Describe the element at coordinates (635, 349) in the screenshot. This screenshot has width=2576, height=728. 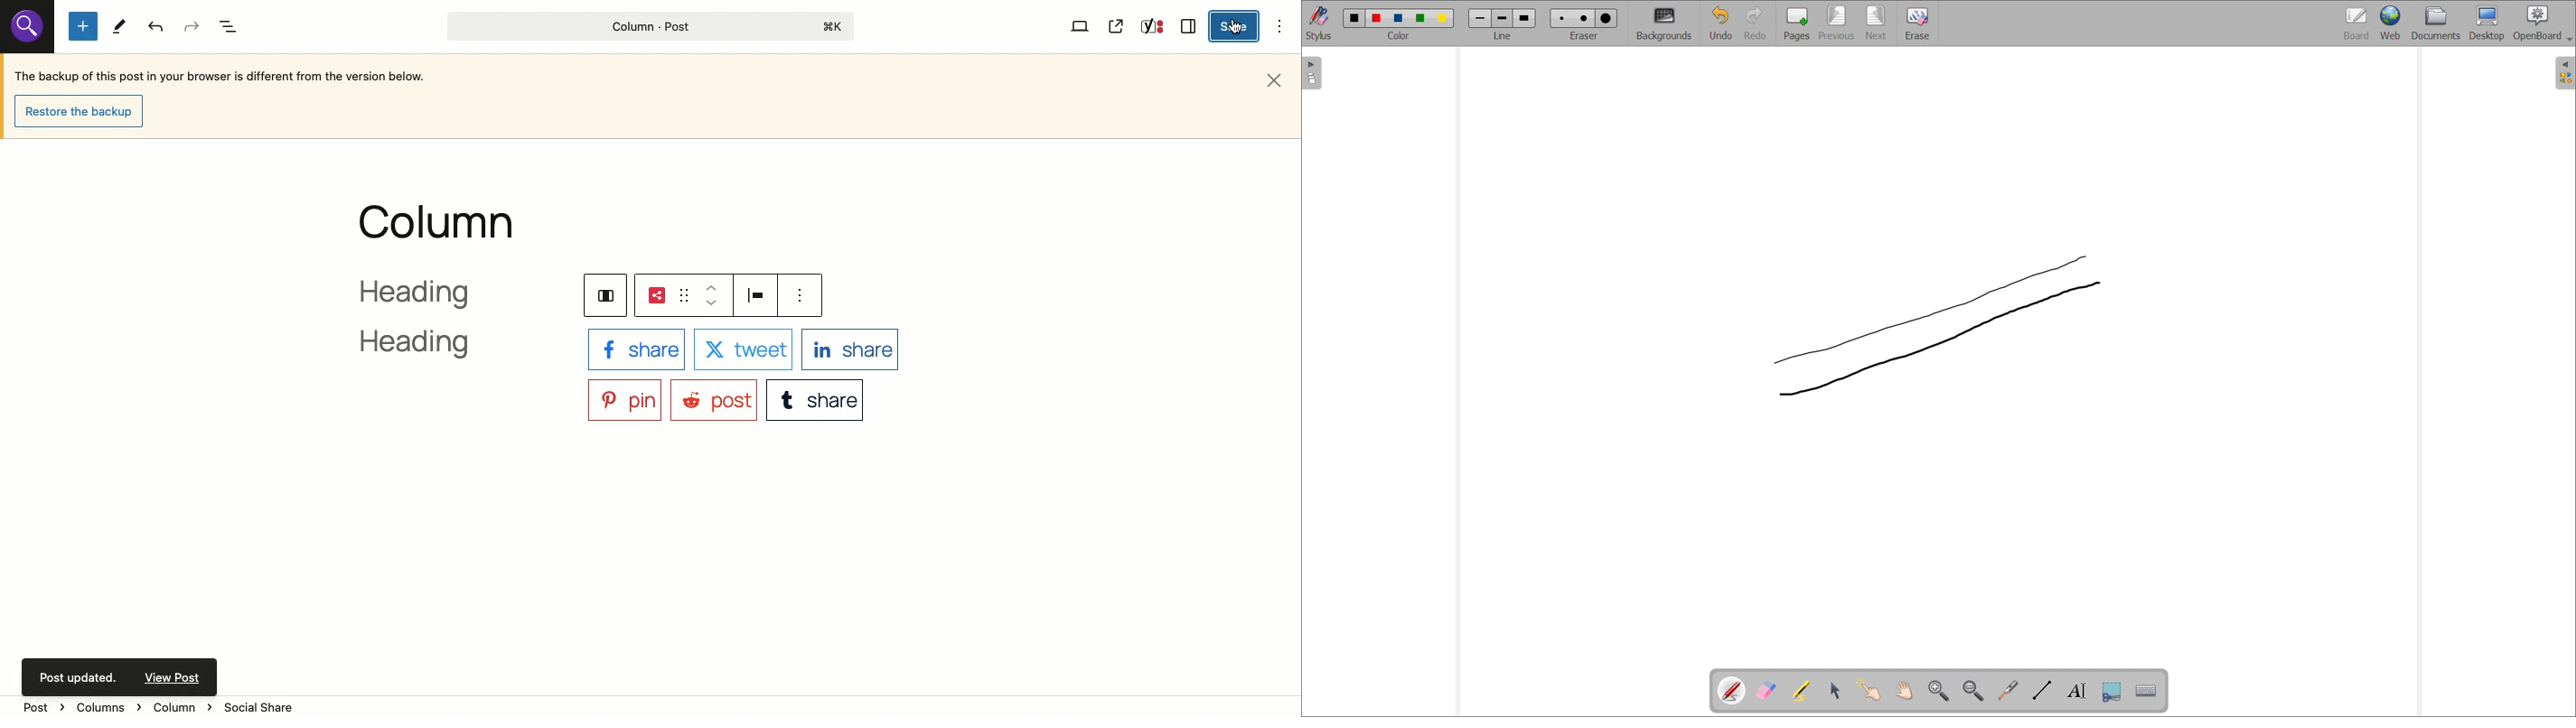
I see `Facebook` at that location.